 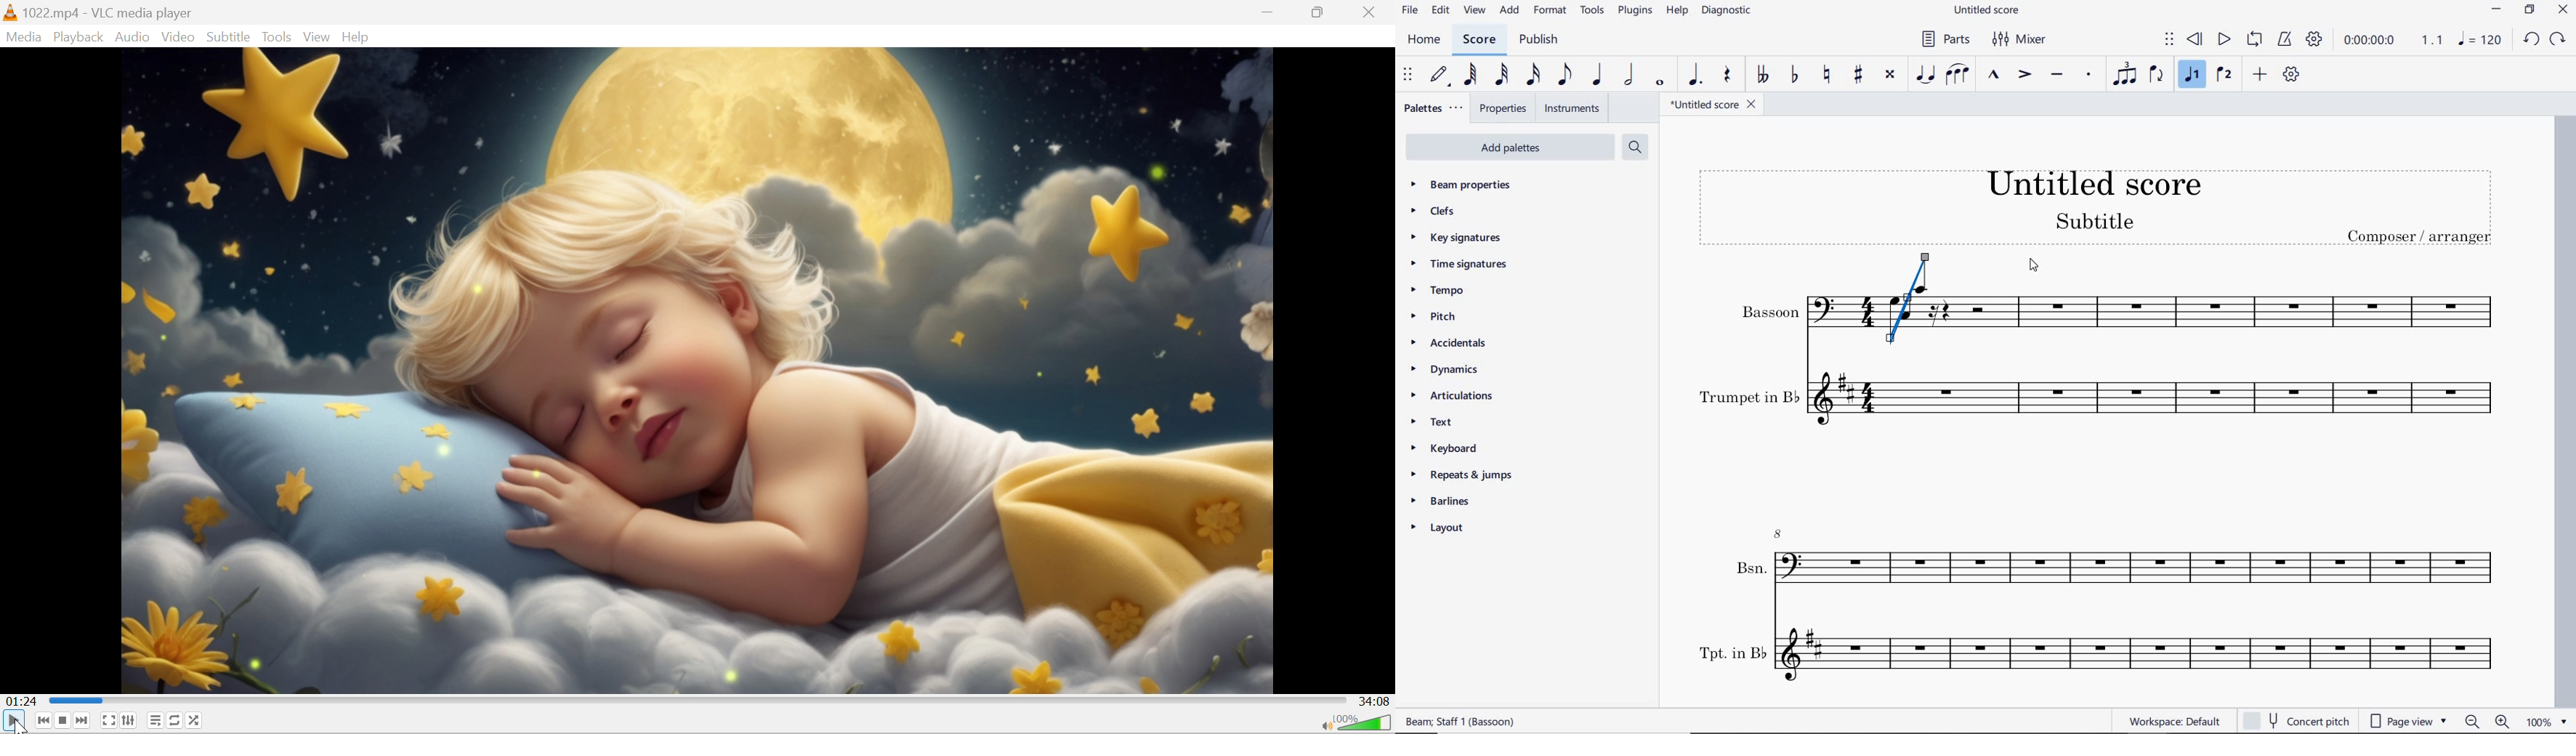 What do you see at coordinates (1926, 75) in the screenshot?
I see `tie` at bounding box center [1926, 75].